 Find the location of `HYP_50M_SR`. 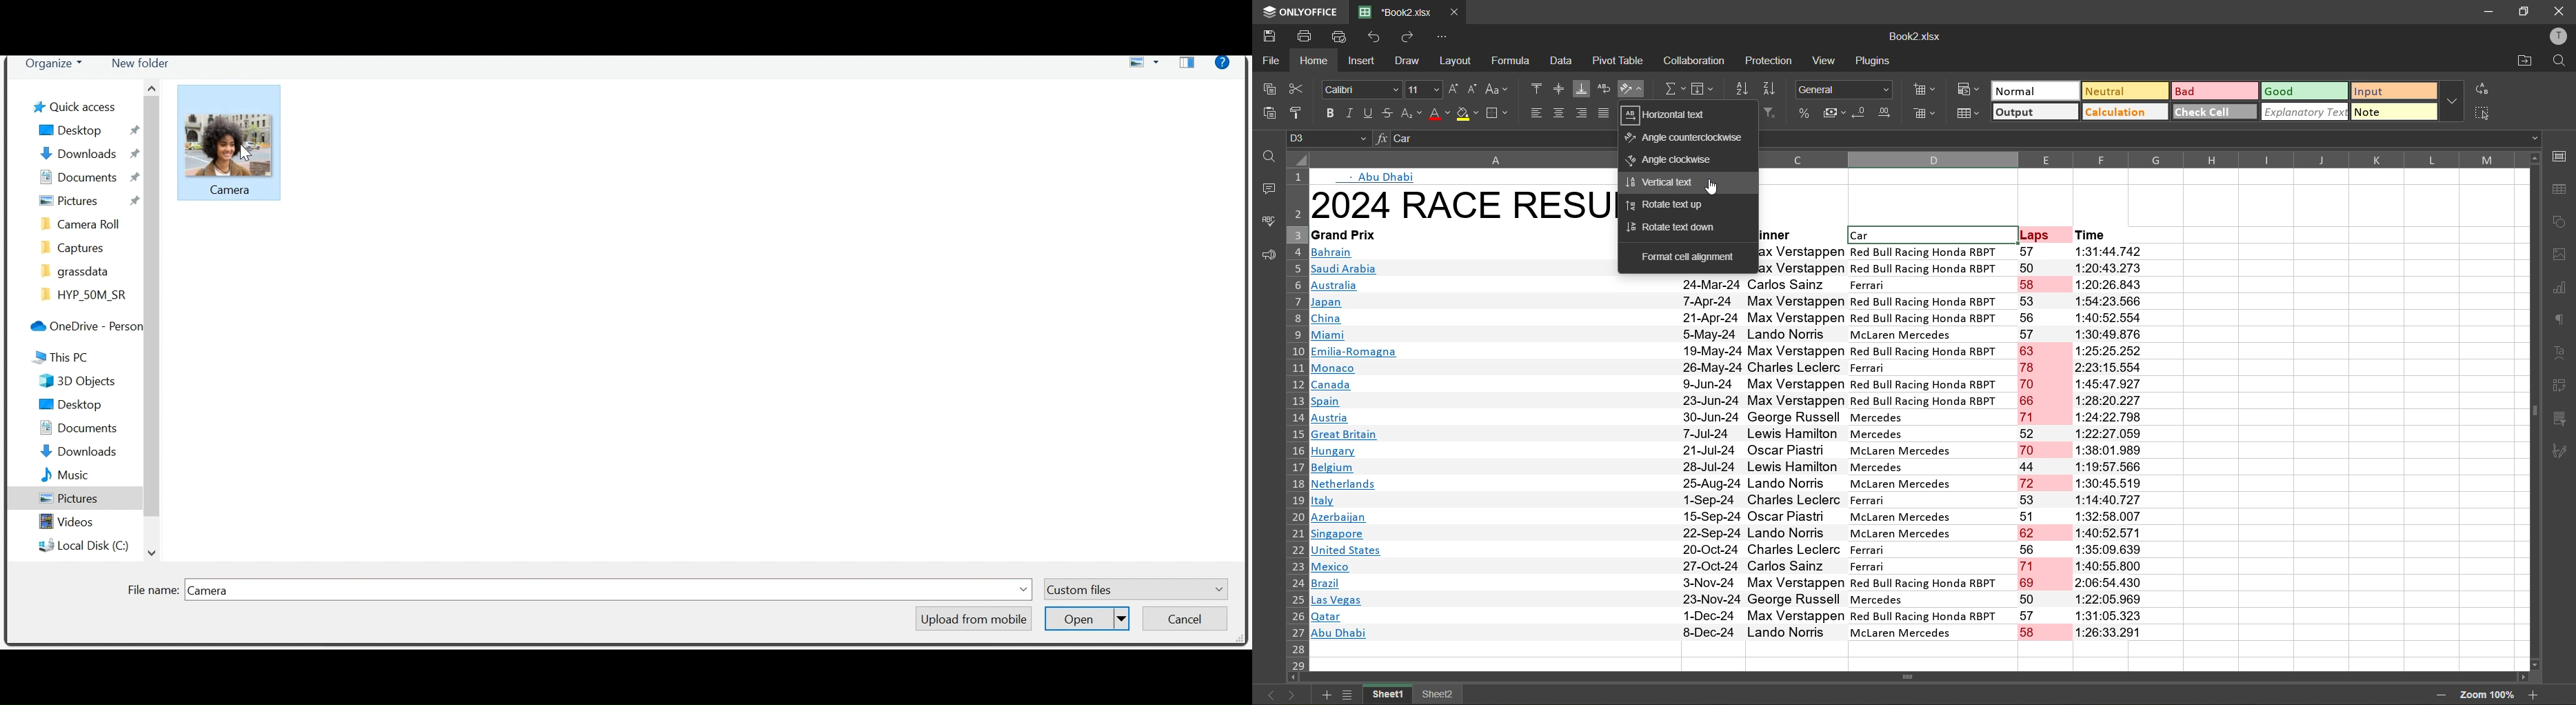

HYP_50M_SR is located at coordinates (87, 296).